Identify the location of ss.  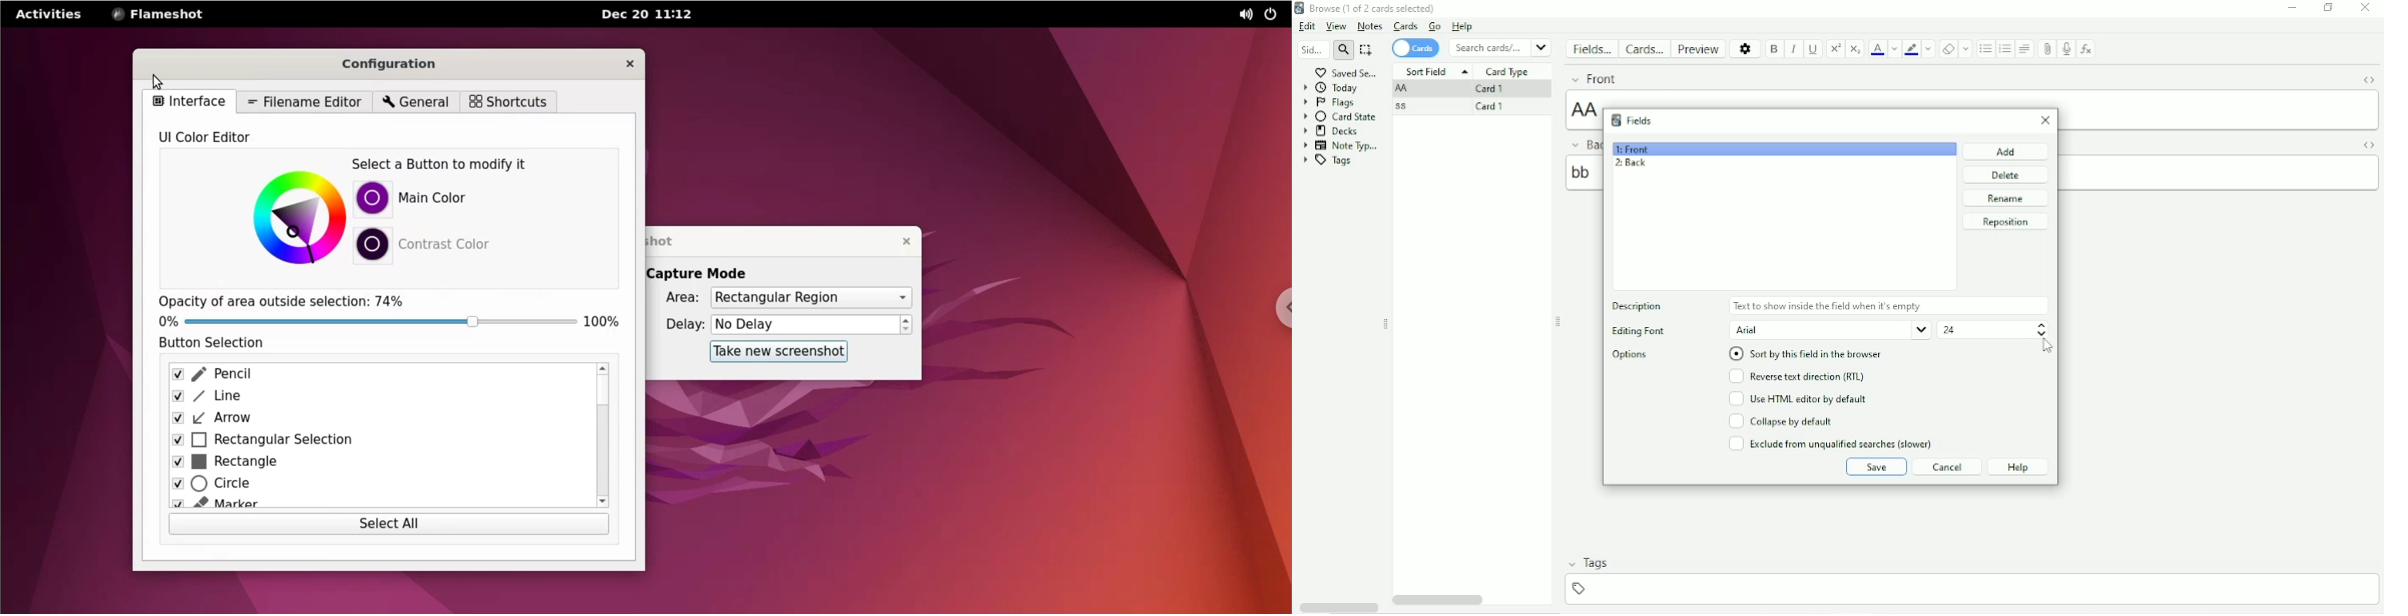
(1406, 106).